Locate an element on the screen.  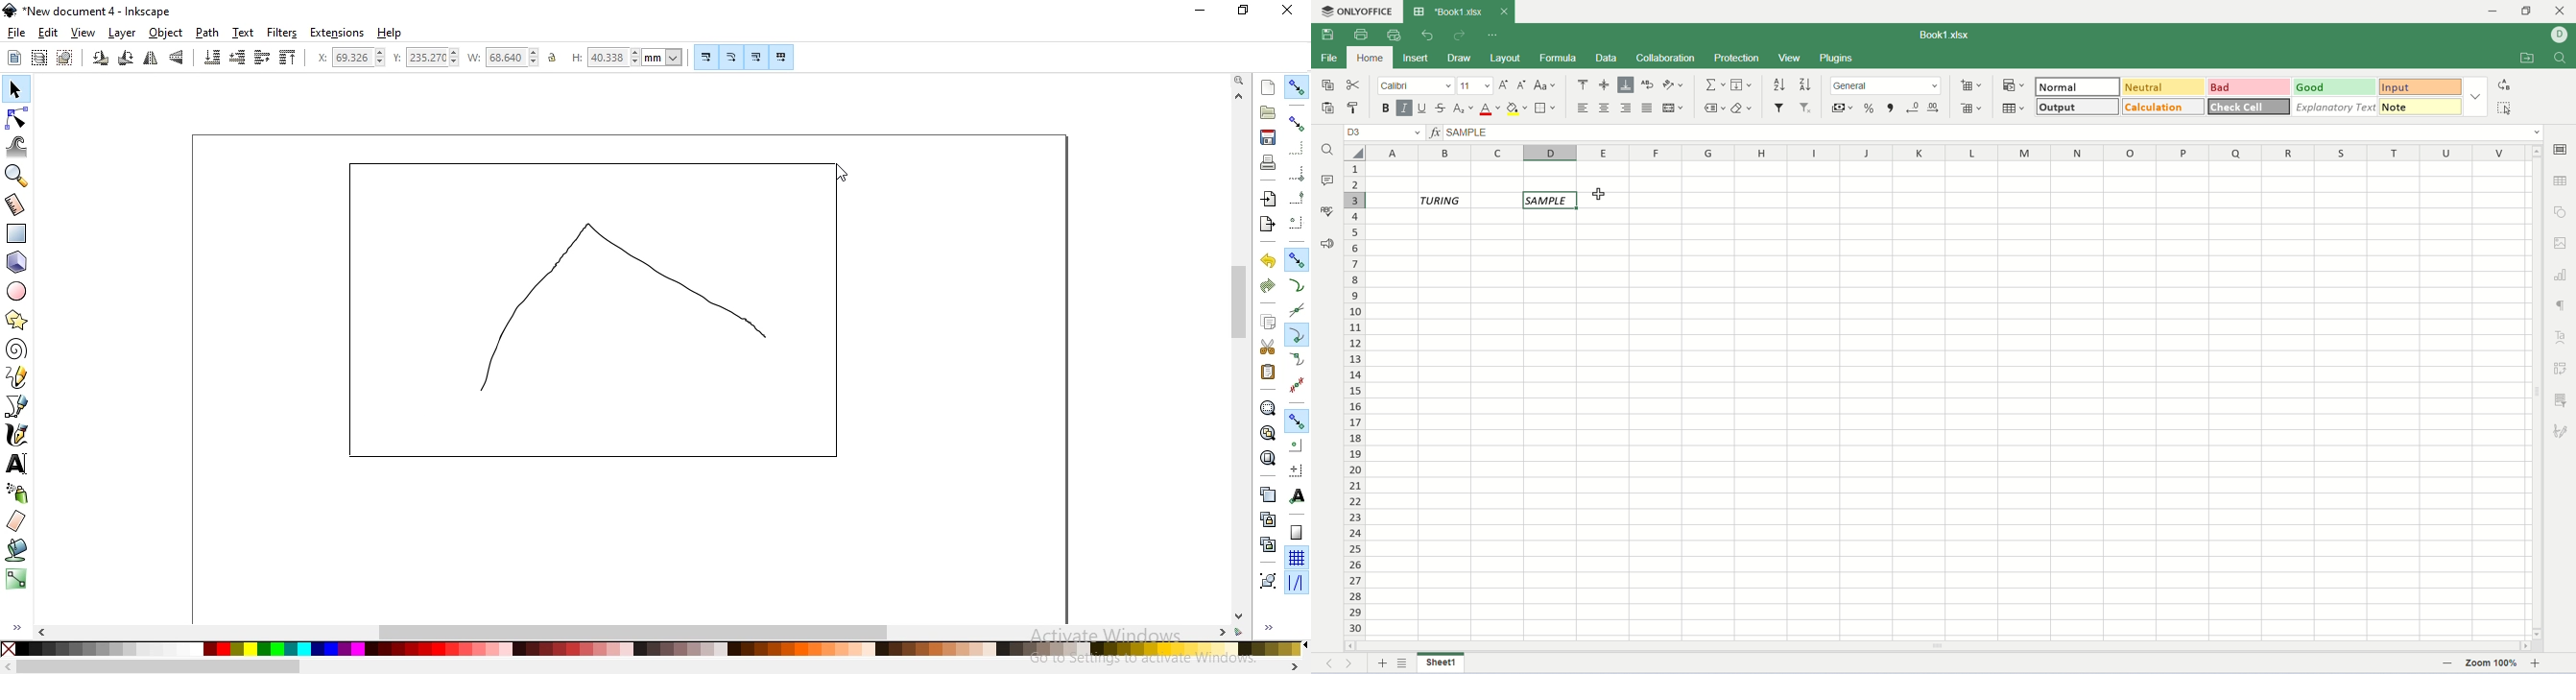
flip vertically is located at coordinates (177, 57).